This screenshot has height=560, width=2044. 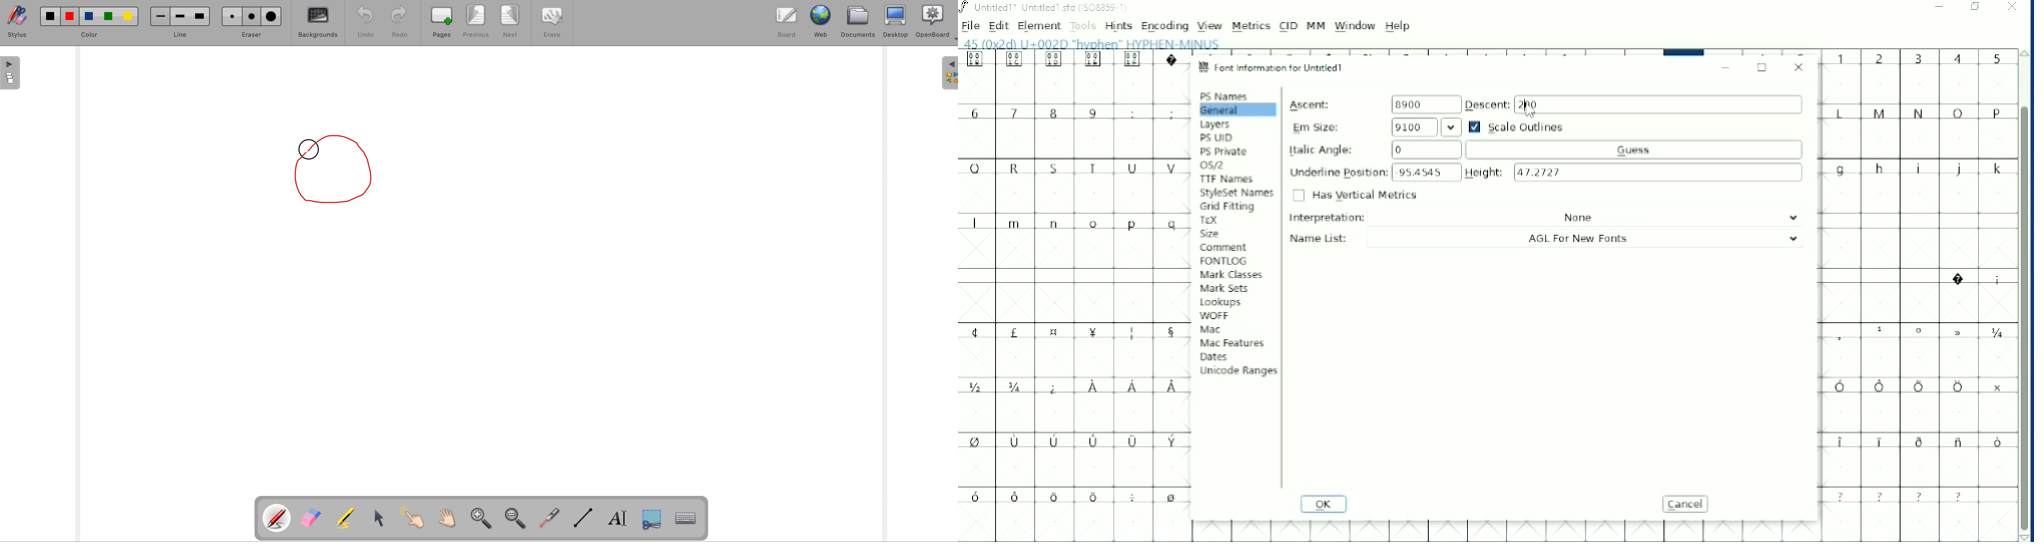 I want to click on WOFF, so click(x=1214, y=316).